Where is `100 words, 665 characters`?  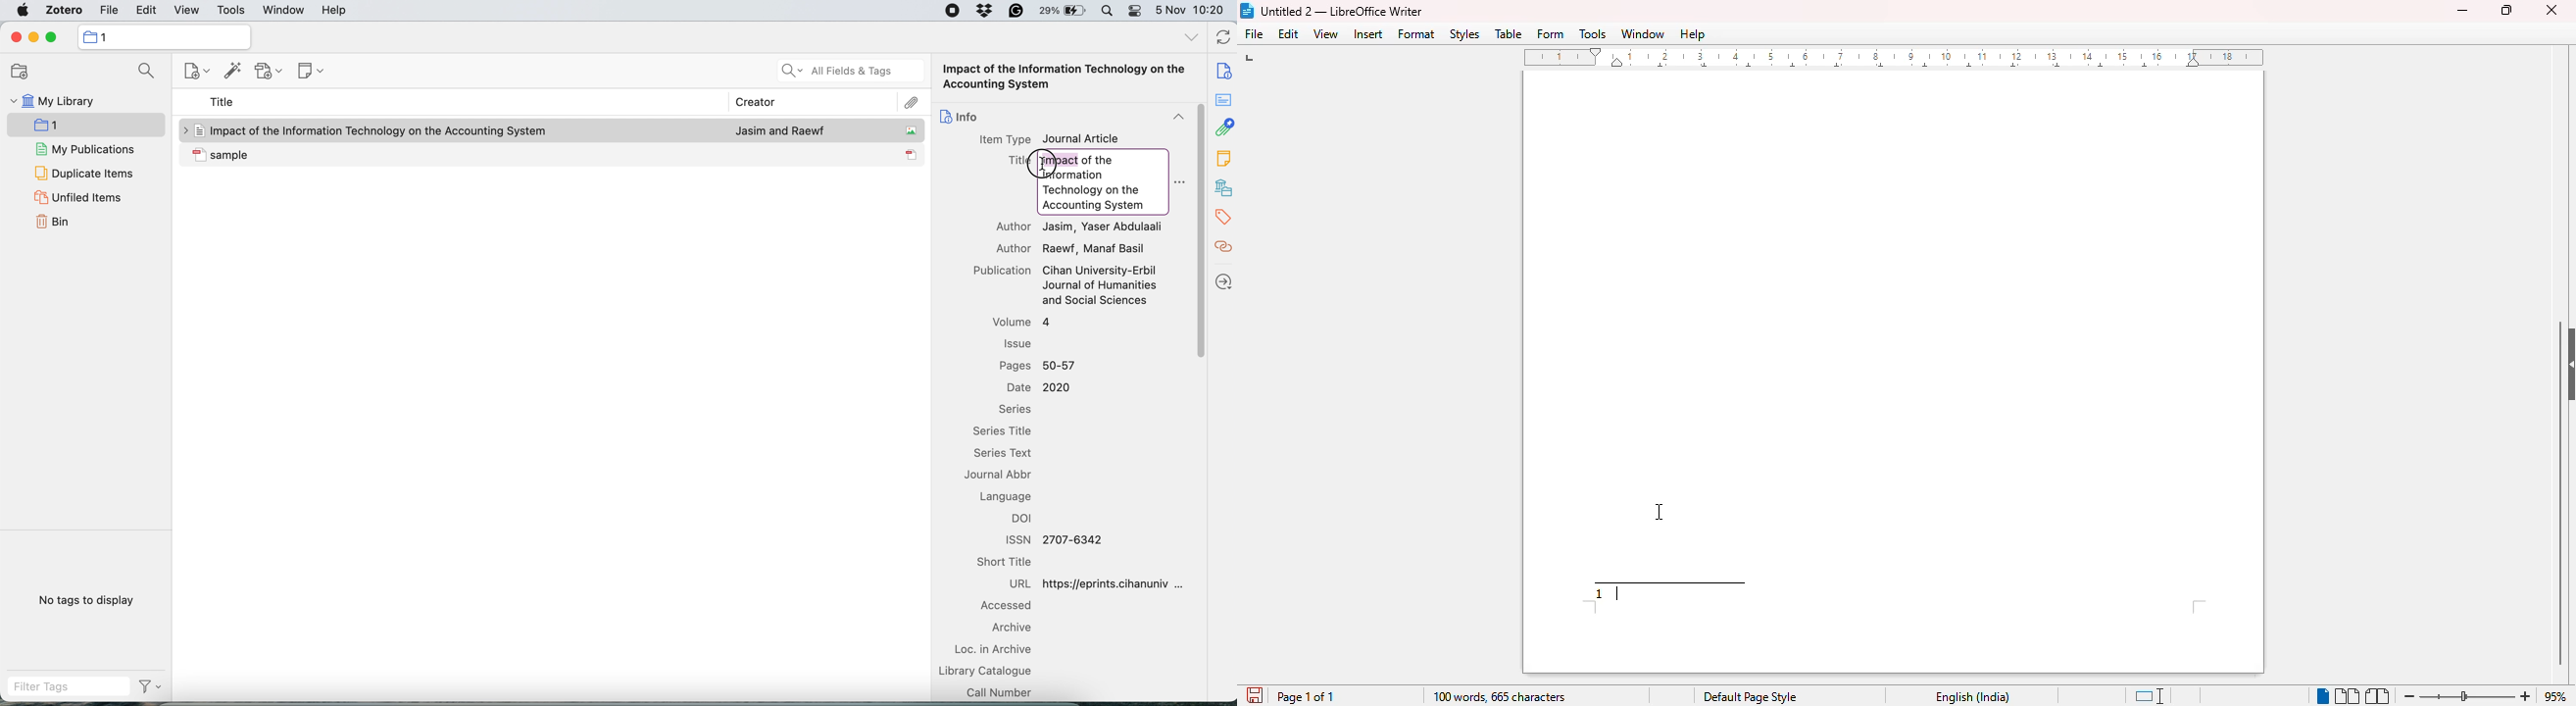 100 words, 665 characters is located at coordinates (1503, 696).